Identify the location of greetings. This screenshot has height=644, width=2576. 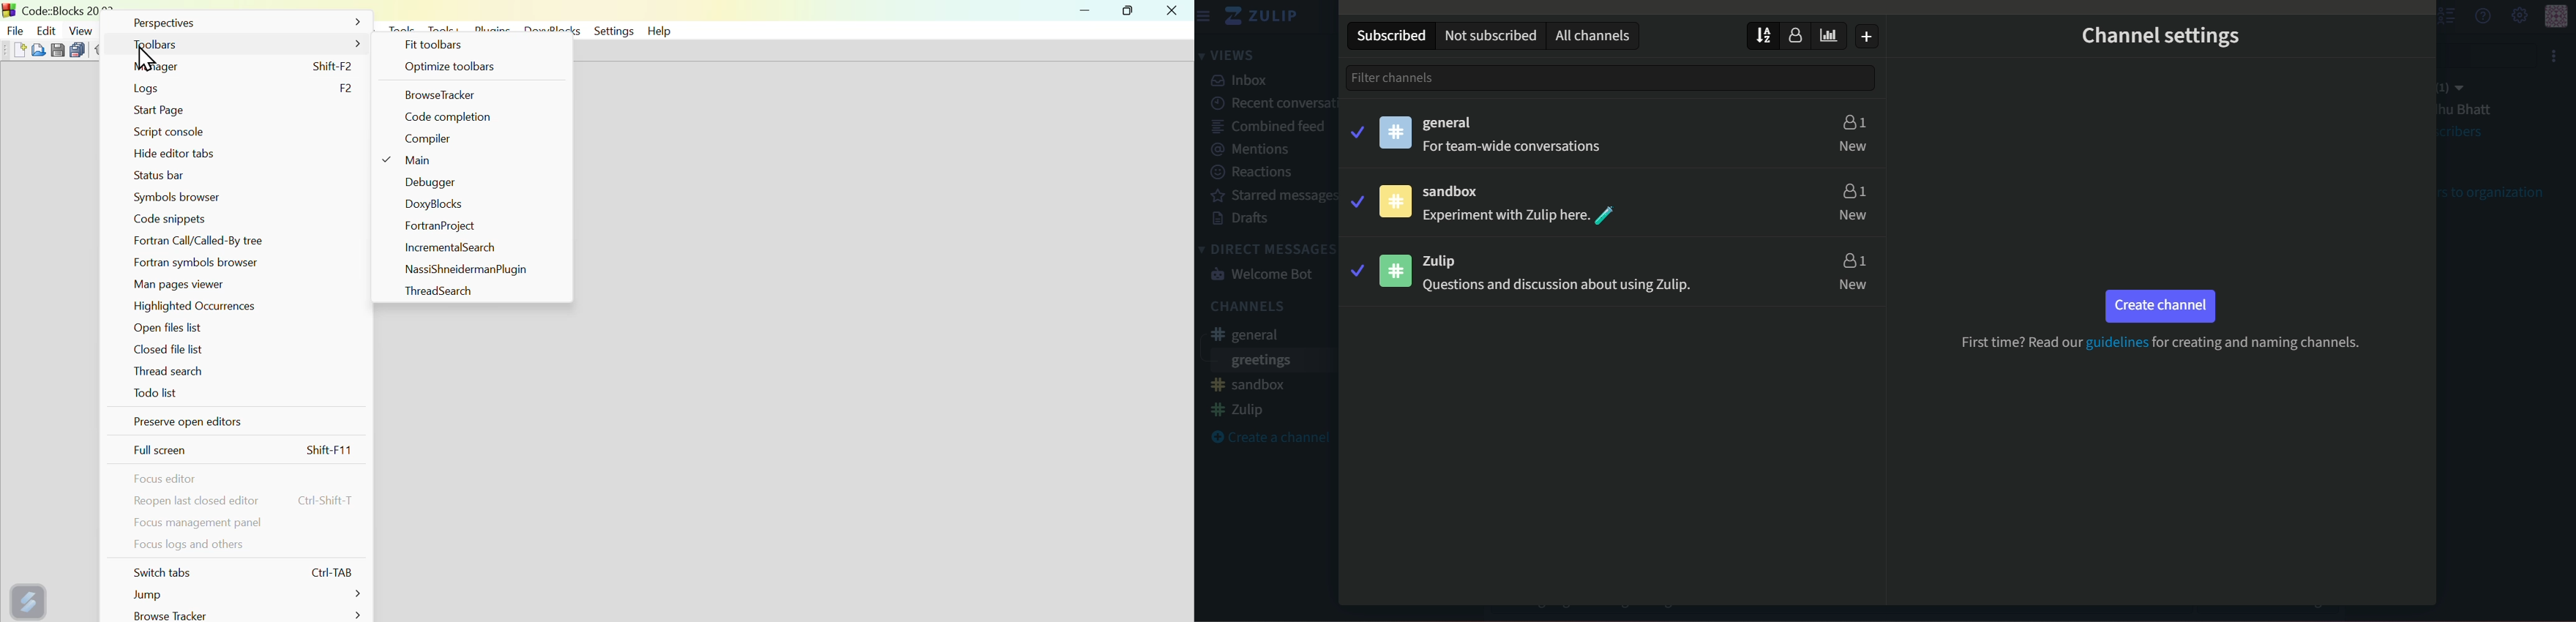
(1259, 361).